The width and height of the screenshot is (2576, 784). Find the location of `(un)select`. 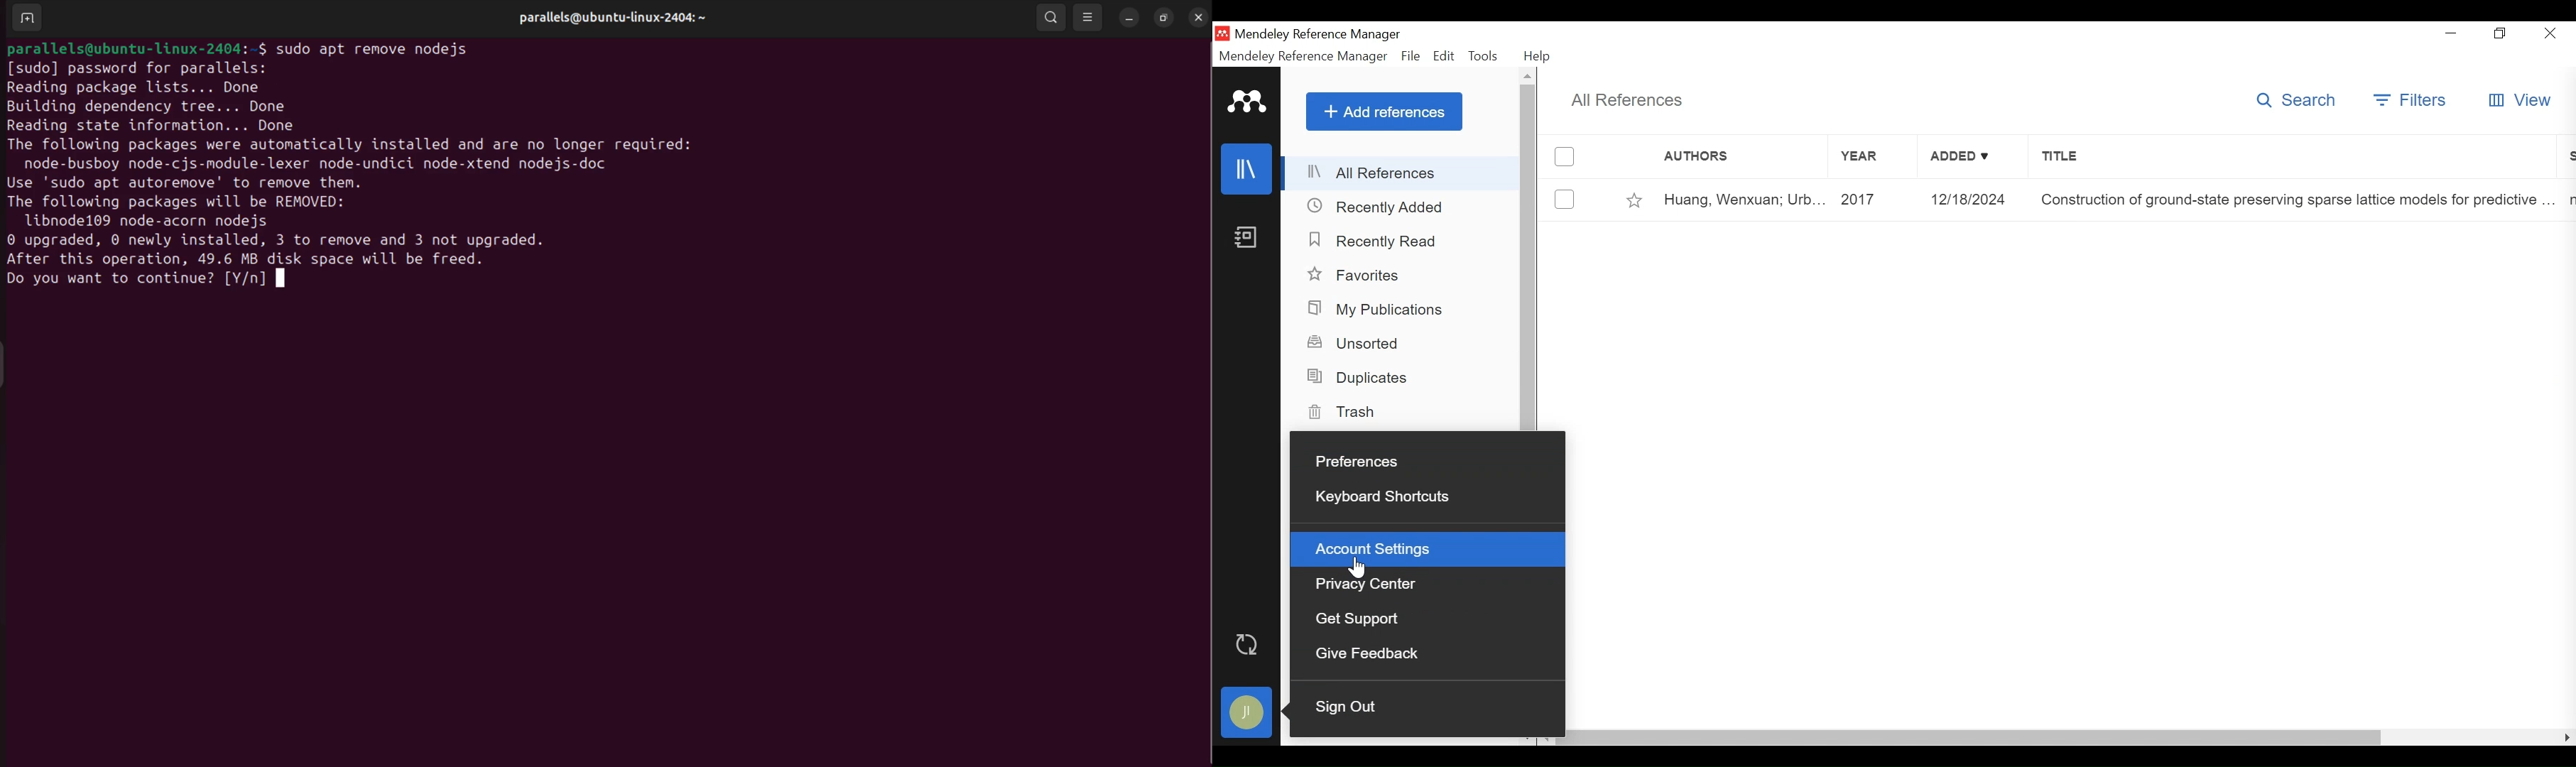

(un)select is located at coordinates (1563, 156).